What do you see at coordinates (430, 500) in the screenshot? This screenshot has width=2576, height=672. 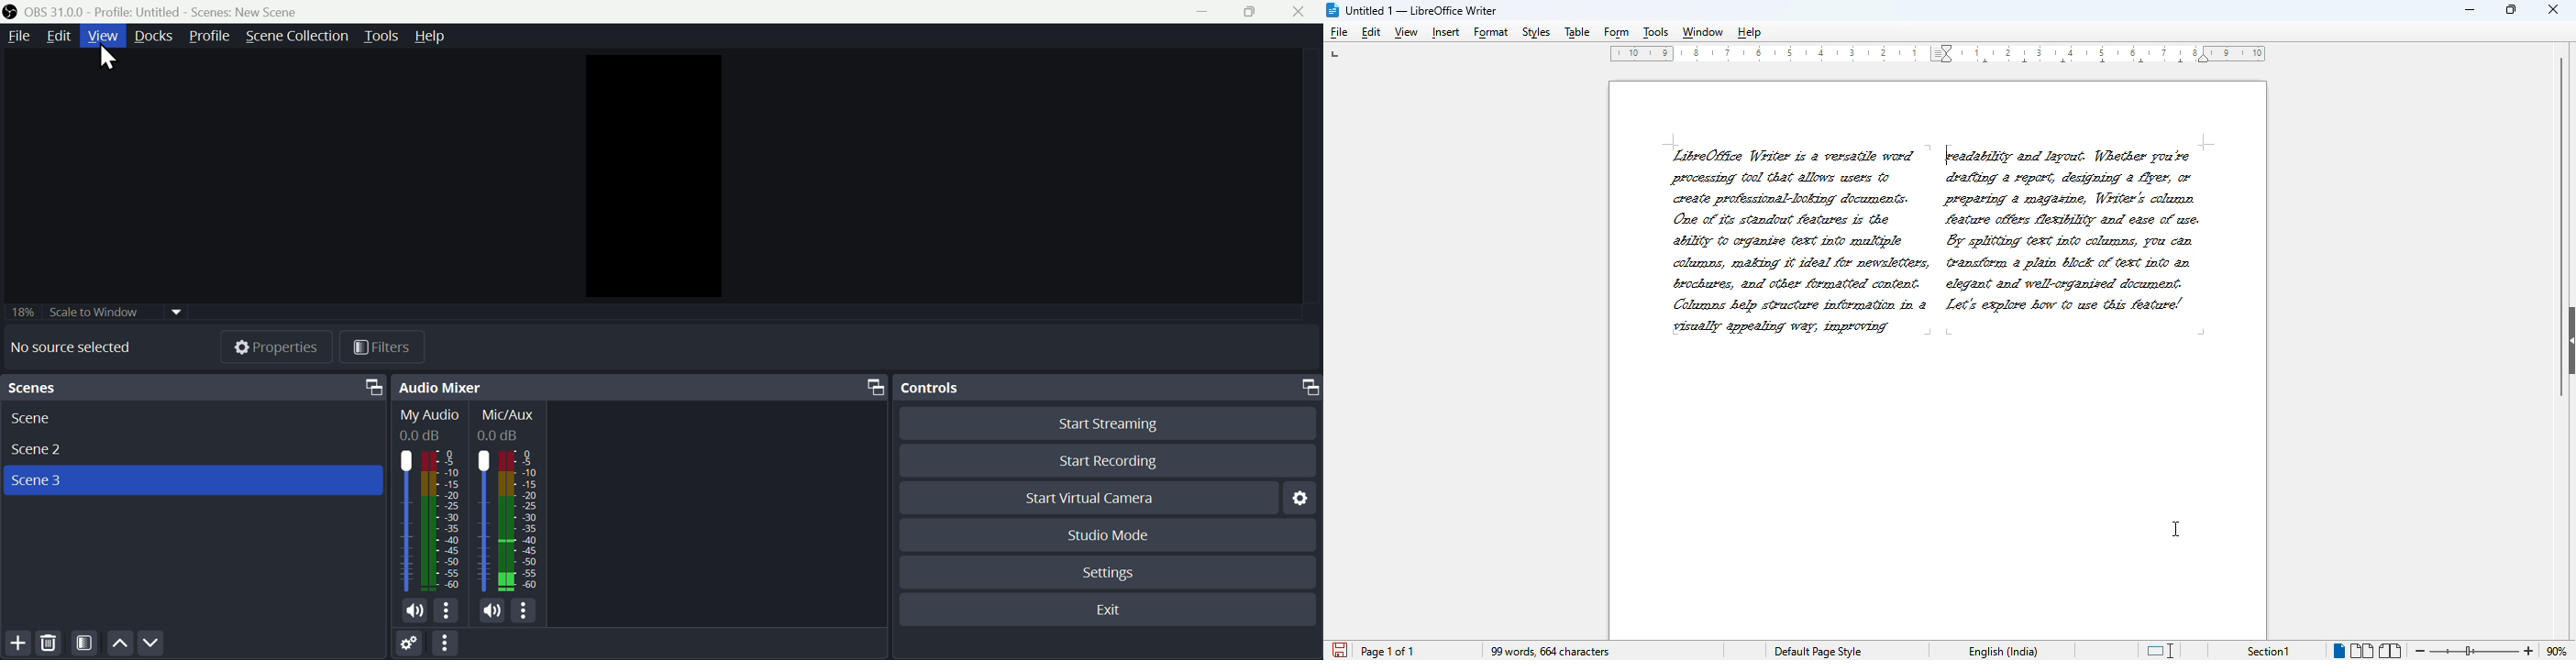 I see `Desktop Audio` at bounding box center [430, 500].